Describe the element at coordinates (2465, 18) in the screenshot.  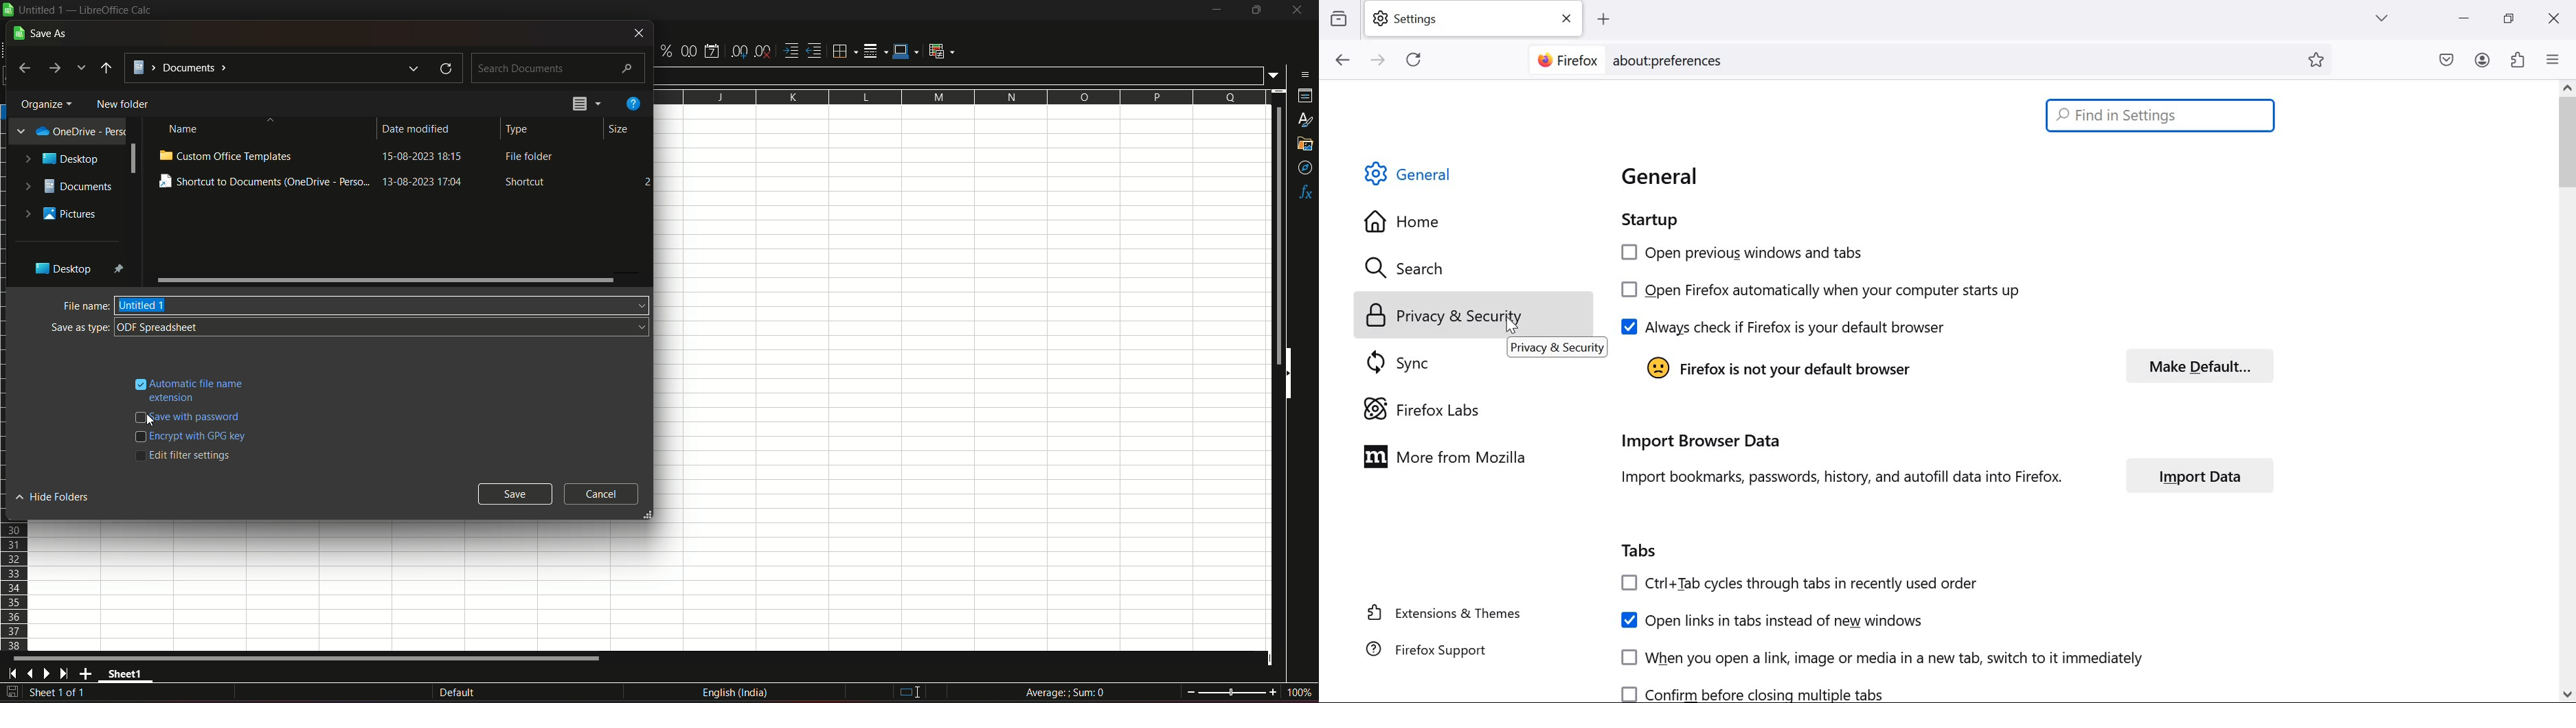
I see `minimize` at that location.